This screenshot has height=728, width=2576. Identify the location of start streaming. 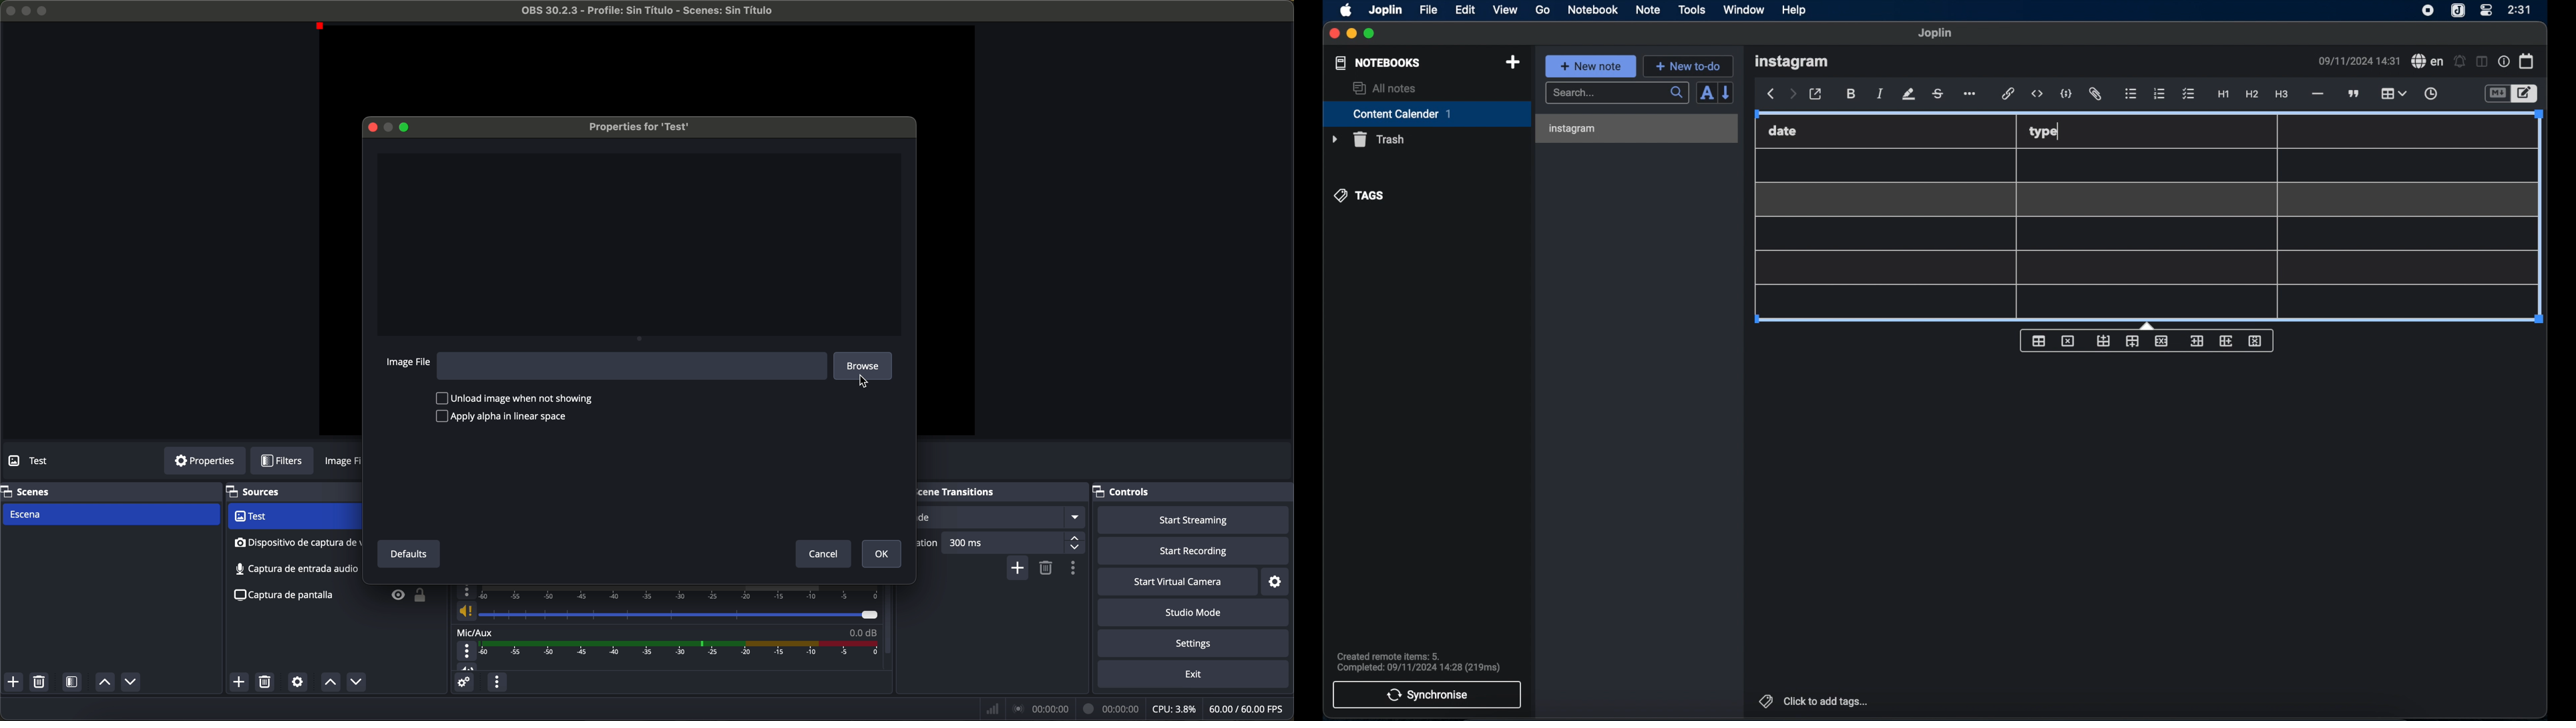
(1190, 519).